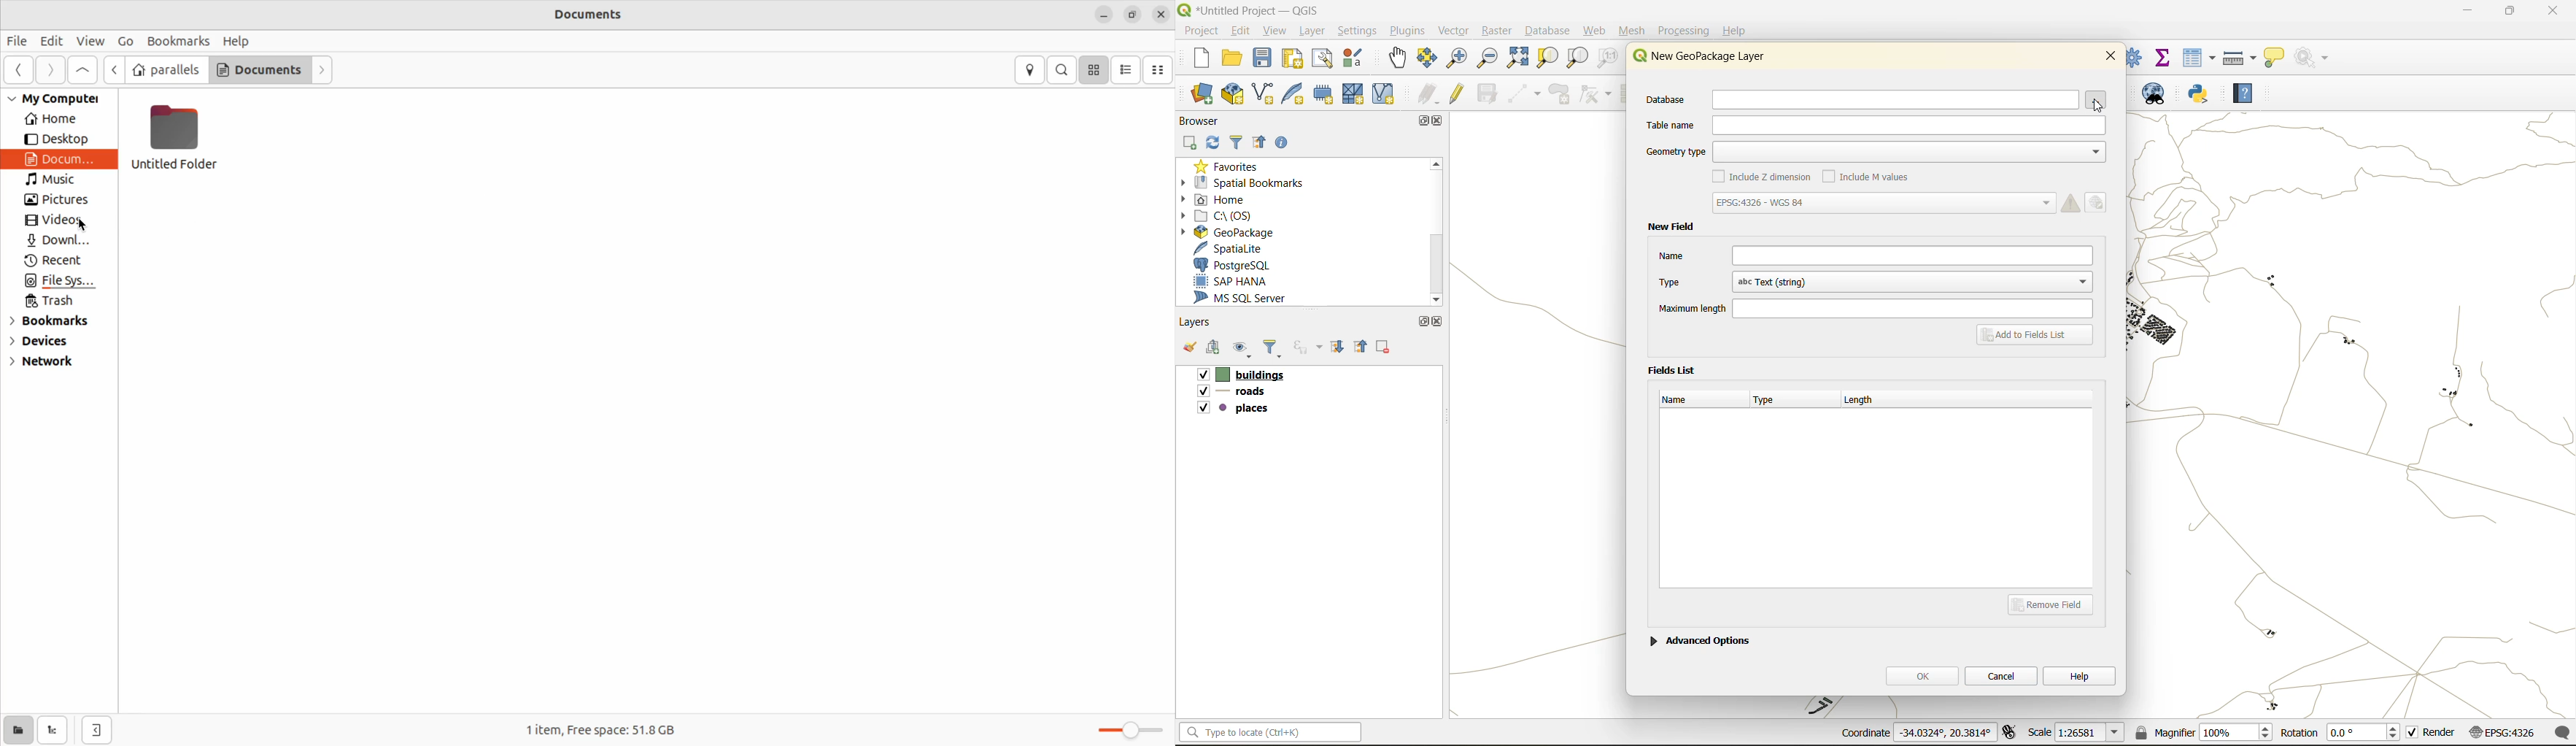  Describe the element at coordinates (1102, 14) in the screenshot. I see `minimize` at that location.